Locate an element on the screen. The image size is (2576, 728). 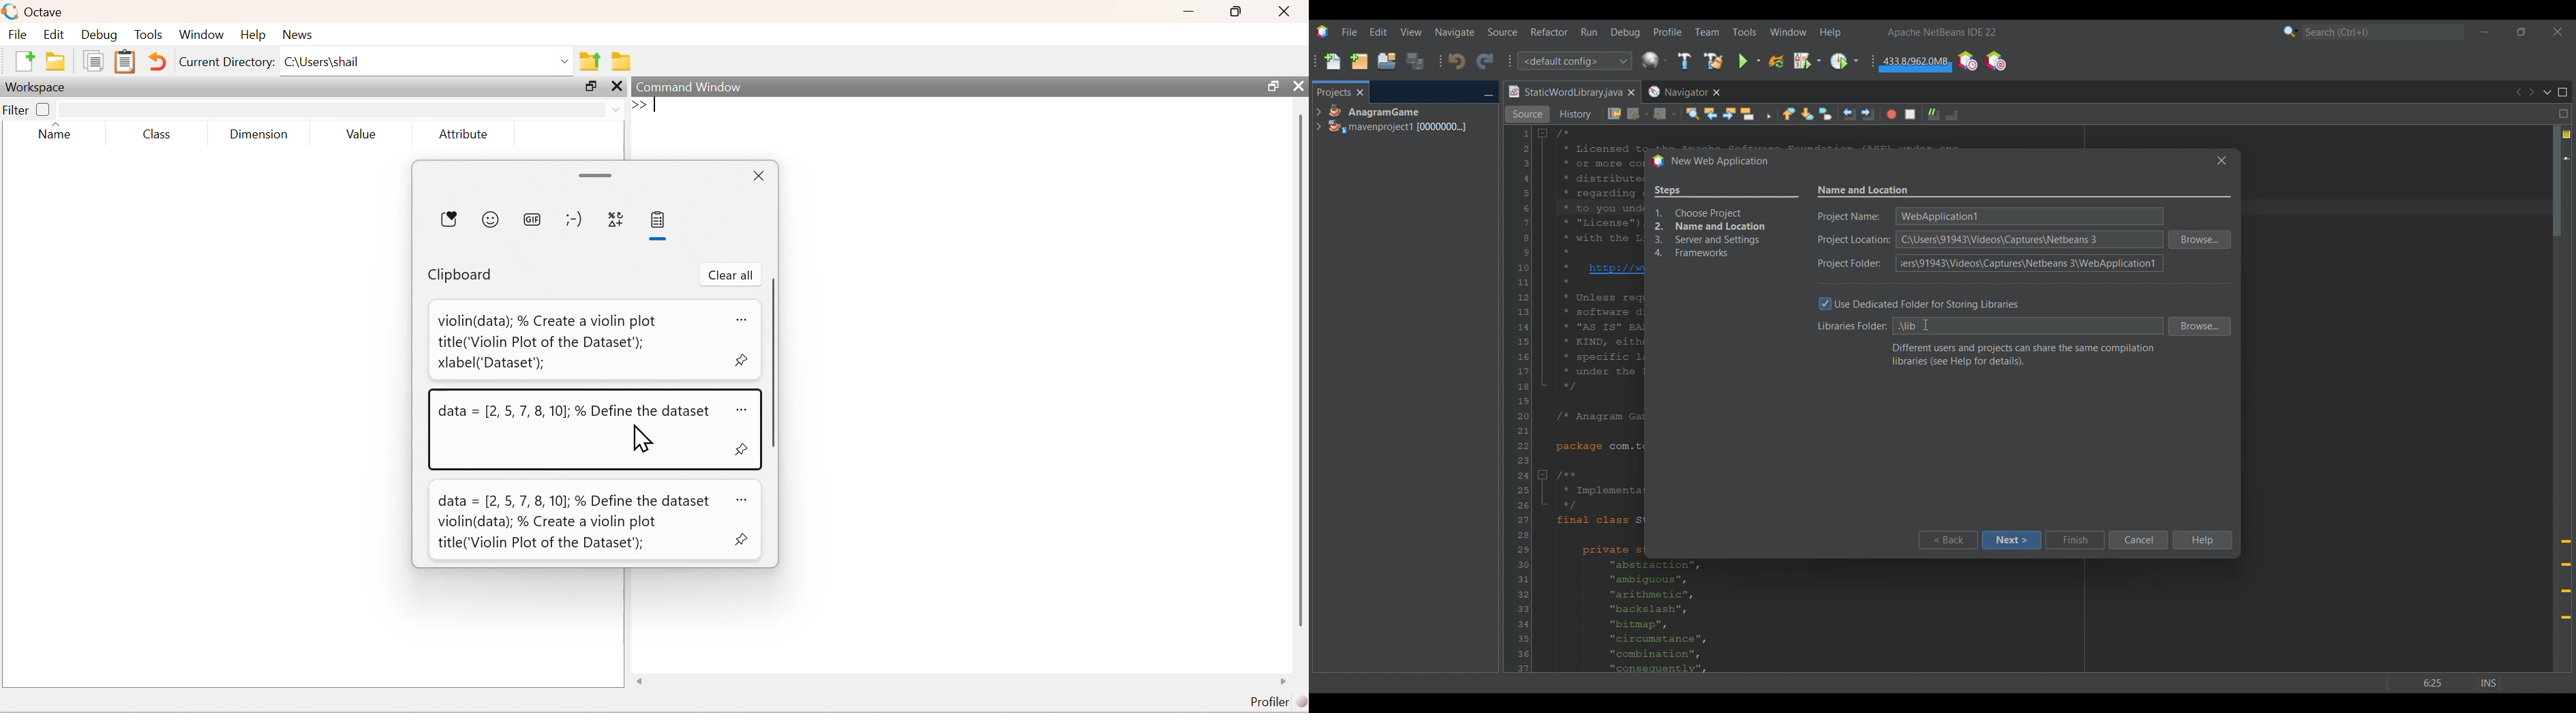
Value is located at coordinates (362, 134).